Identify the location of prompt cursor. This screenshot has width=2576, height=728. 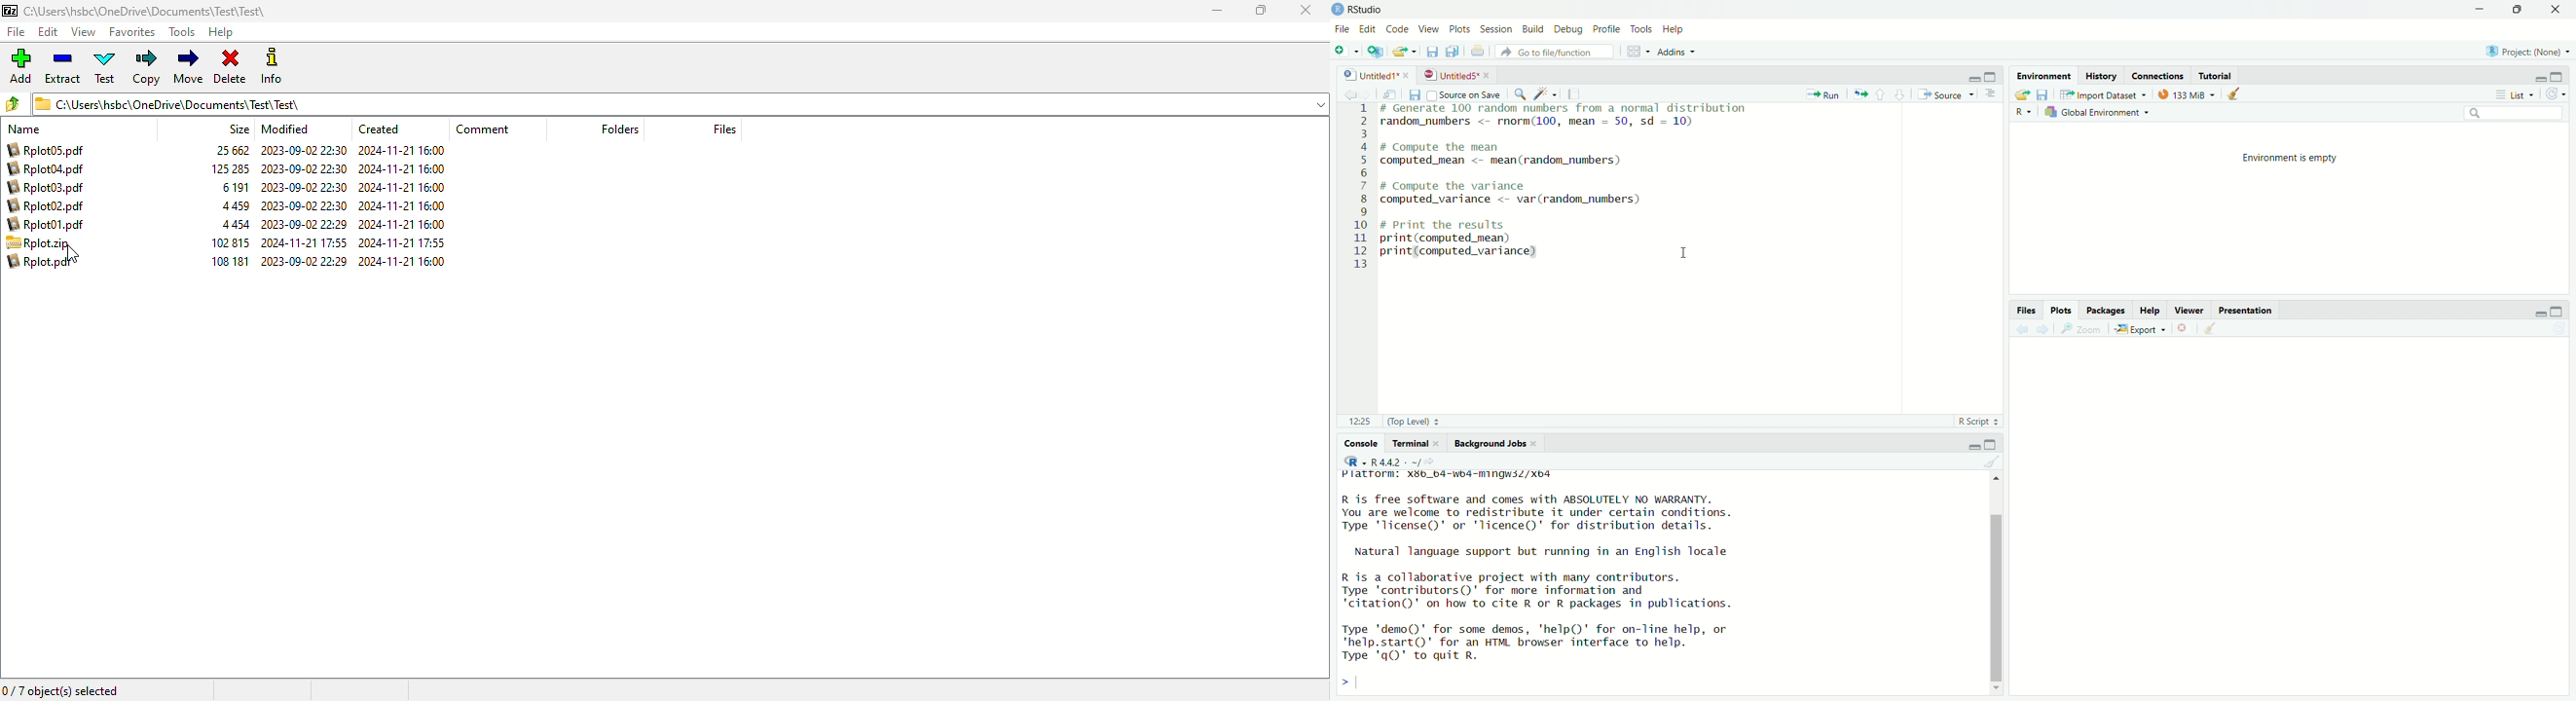
(1340, 682).